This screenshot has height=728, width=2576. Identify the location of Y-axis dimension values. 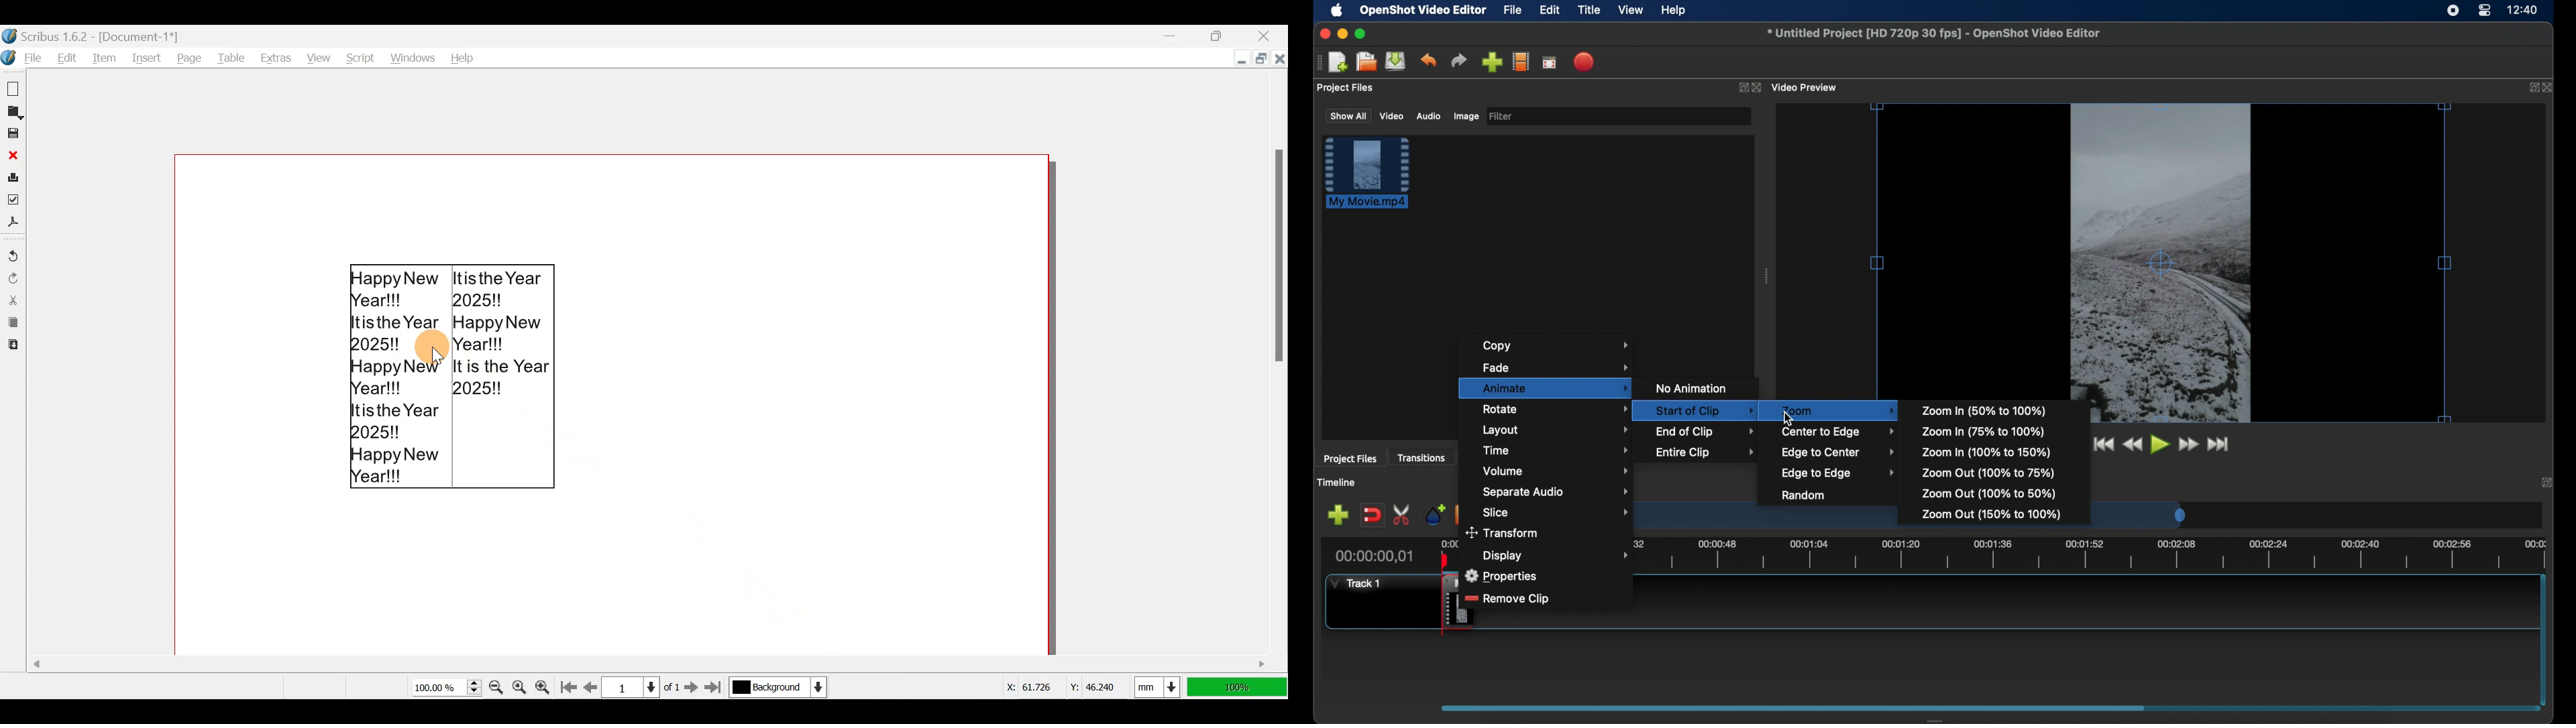
(1099, 682).